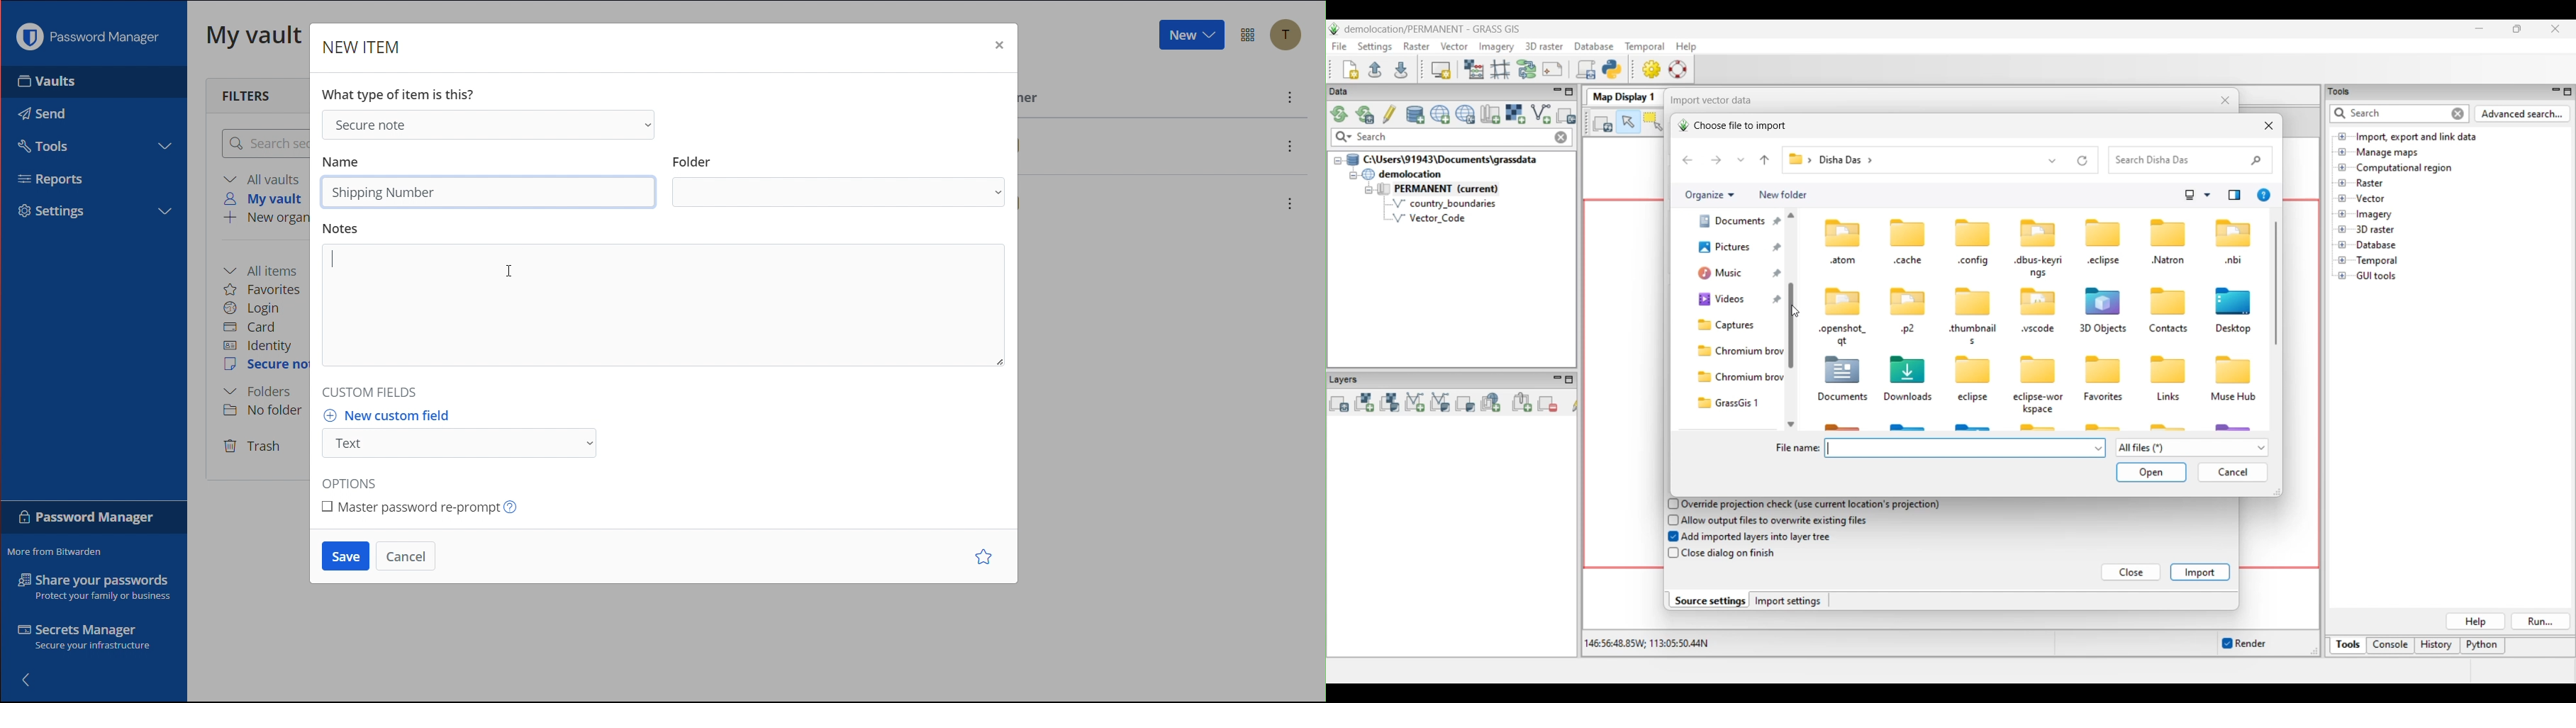 The image size is (2576, 728). Describe the element at coordinates (472, 434) in the screenshot. I see `New custom field` at that location.